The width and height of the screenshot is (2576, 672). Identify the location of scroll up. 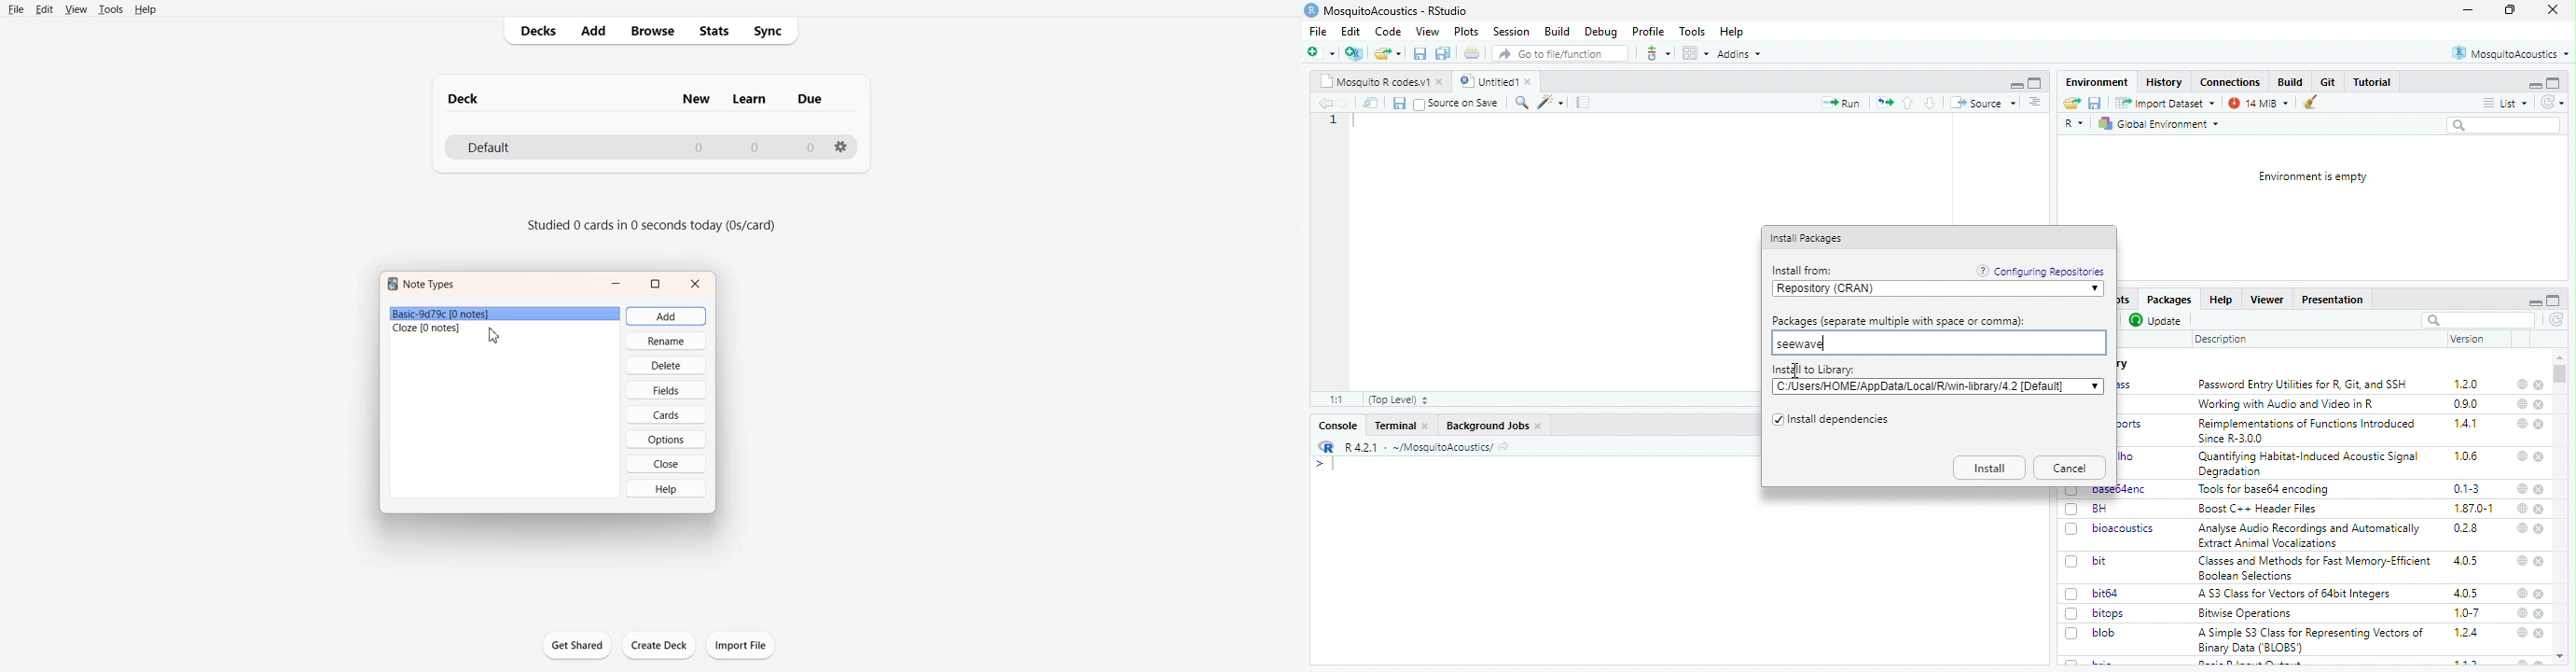
(2560, 357).